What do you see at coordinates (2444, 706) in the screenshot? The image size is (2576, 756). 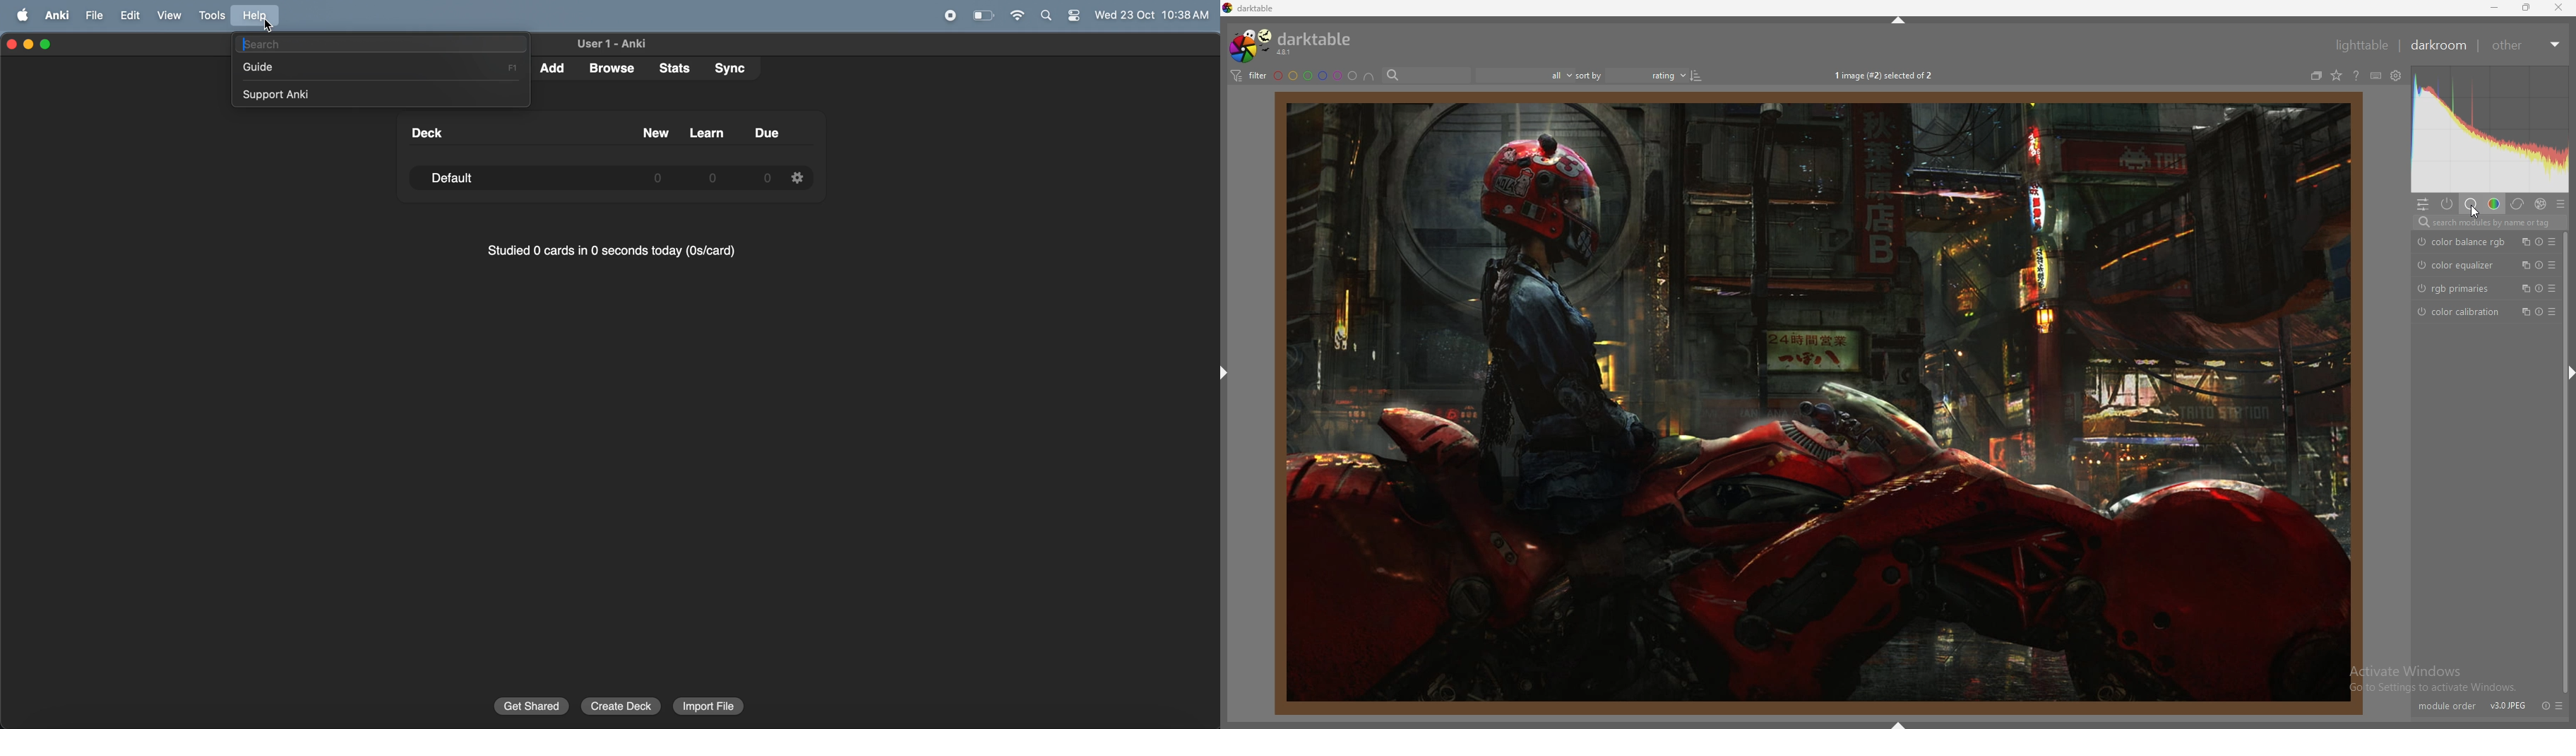 I see `module order ` at bounding box center [2444, 706].